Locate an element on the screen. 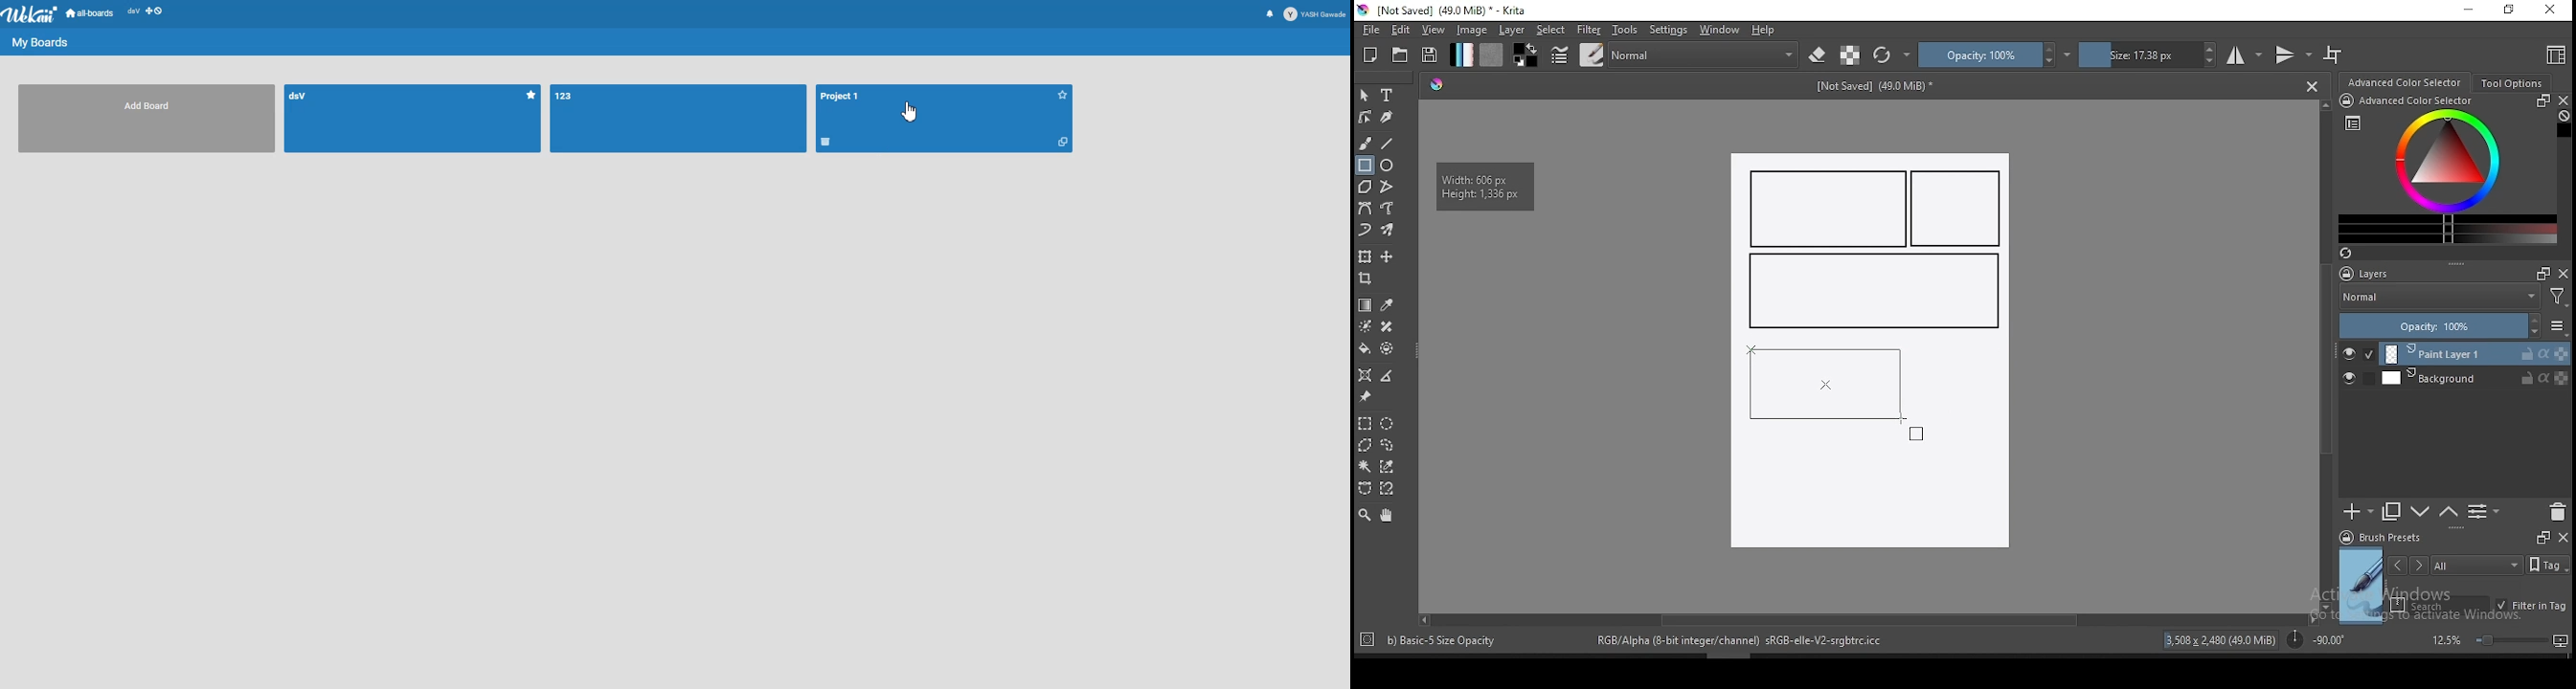  save is located at coordinates (1430, 56).